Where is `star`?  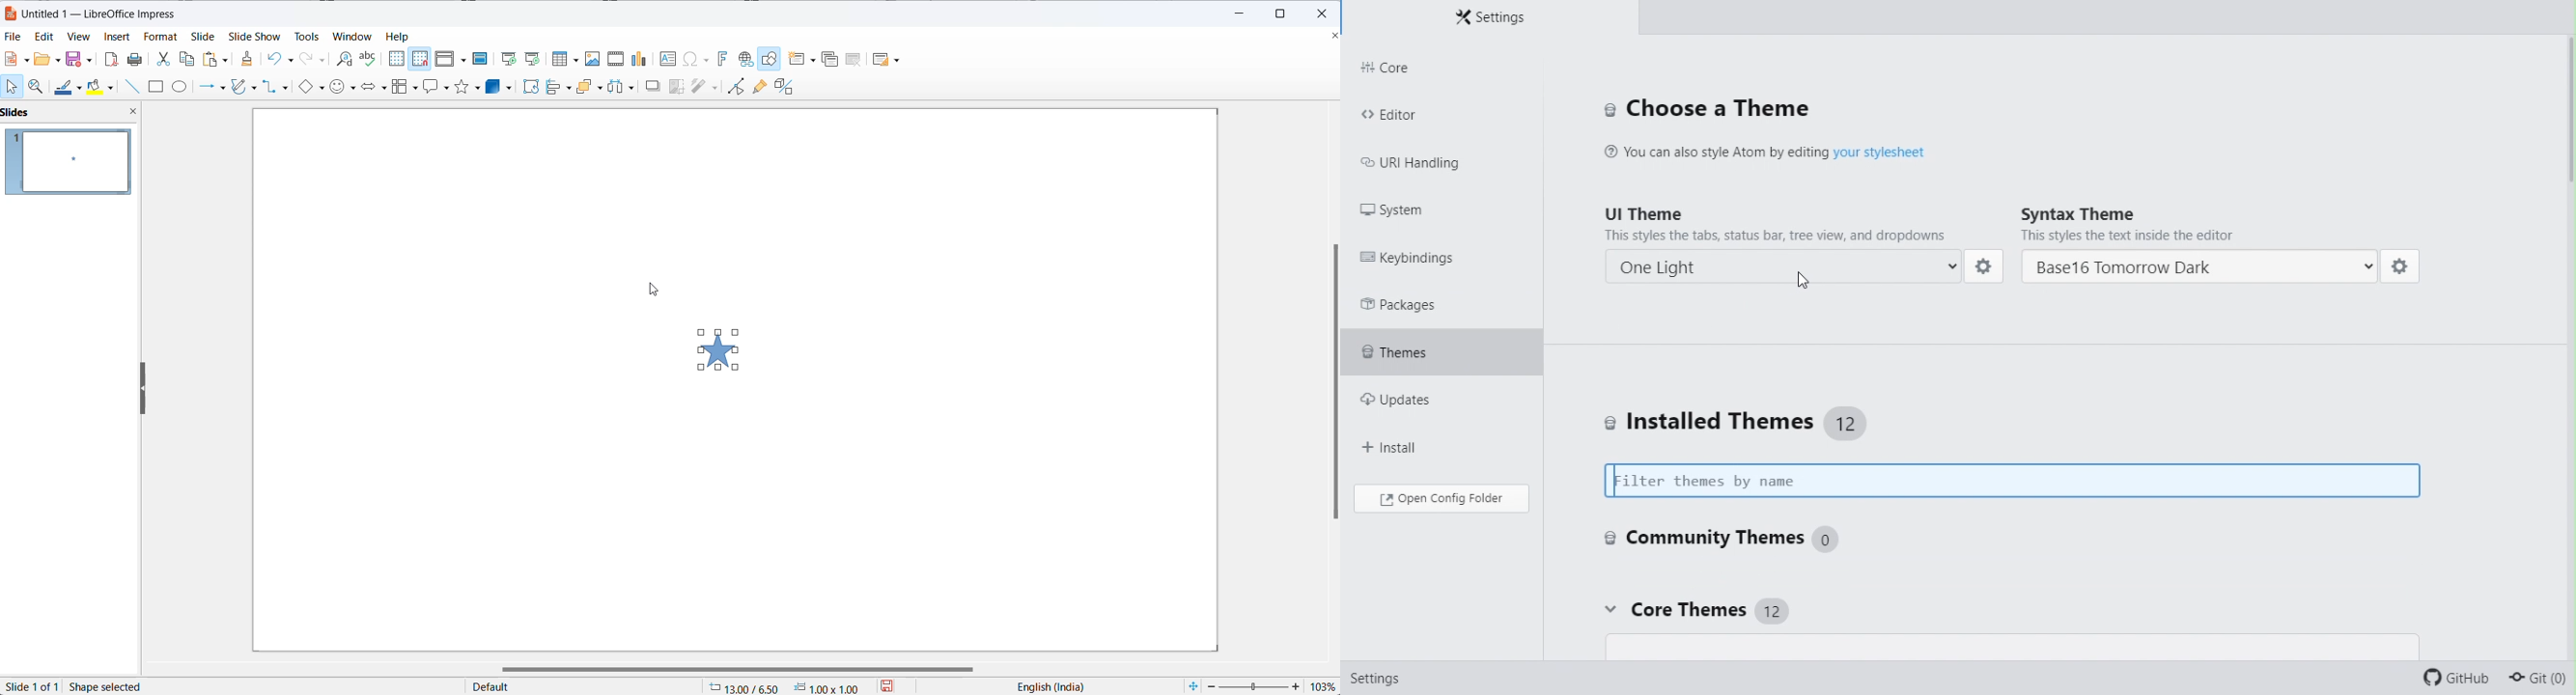
star is located at coordinates (714, 353).